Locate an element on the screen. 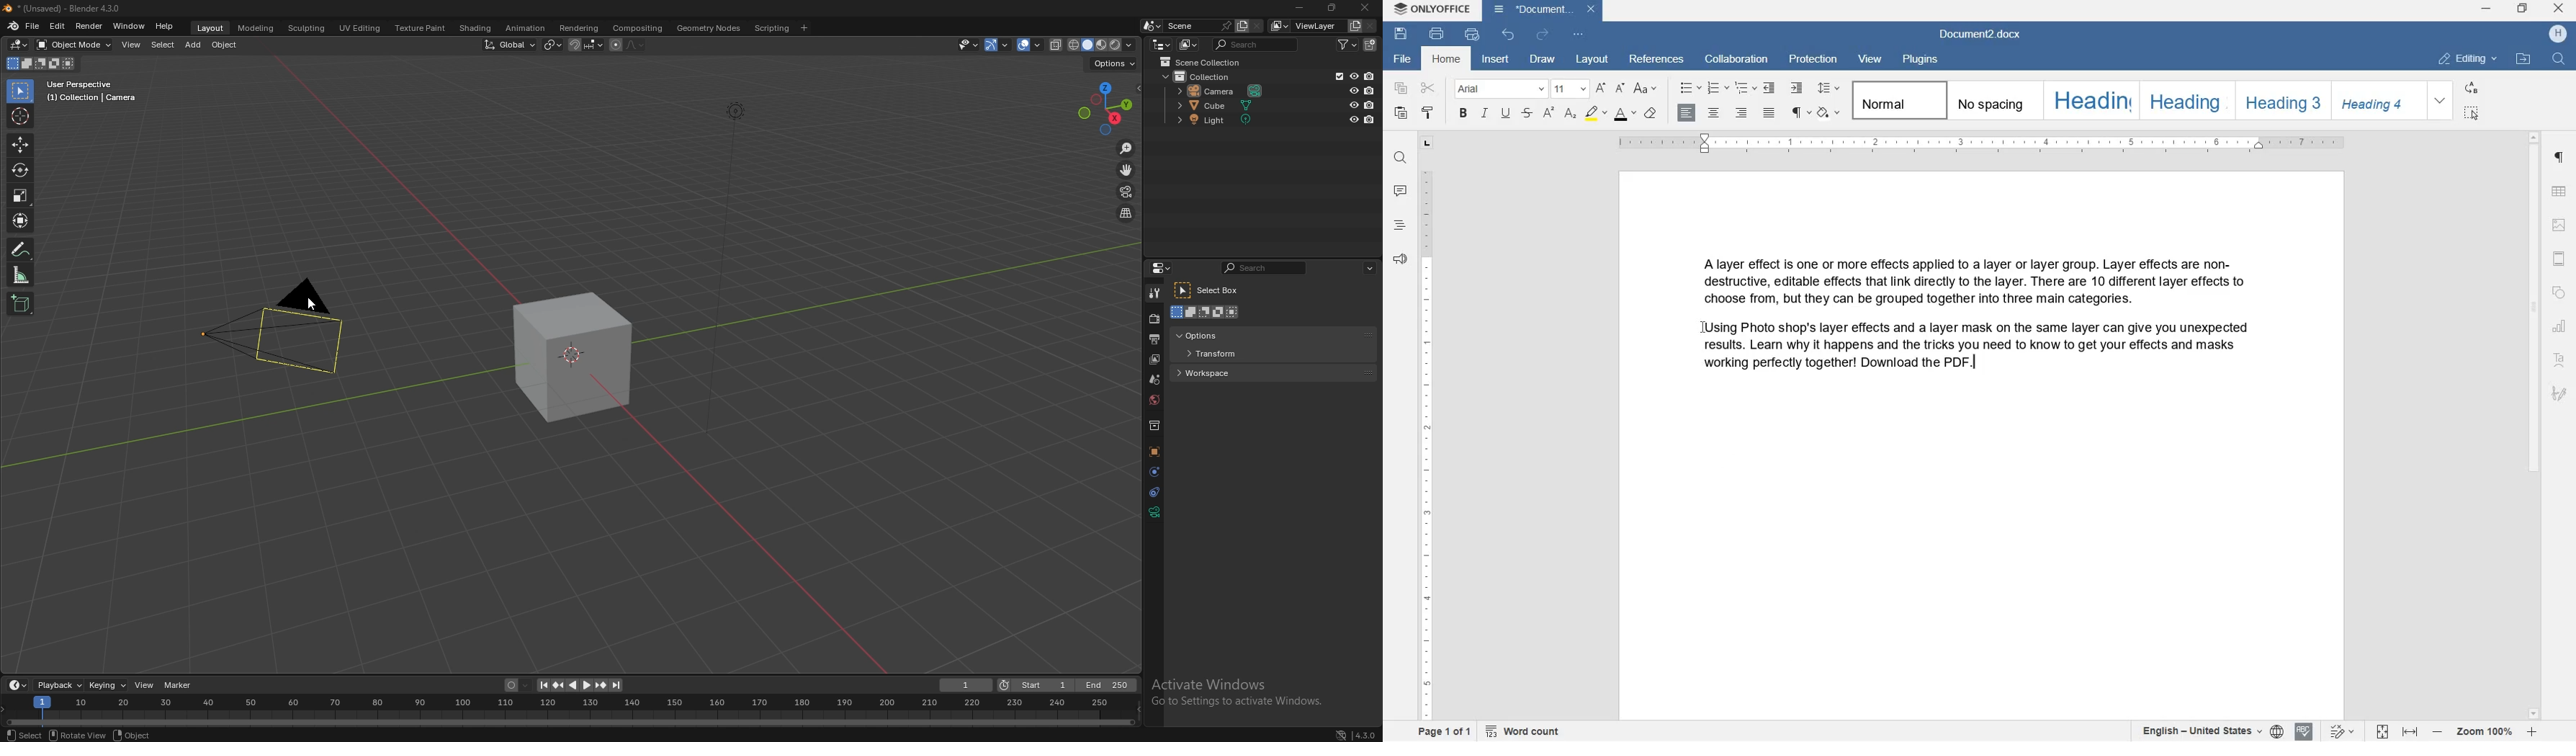 This screenshot has width=2576, height=756. LEFT ALIGNMENT is located at coordinates (1687, 114).